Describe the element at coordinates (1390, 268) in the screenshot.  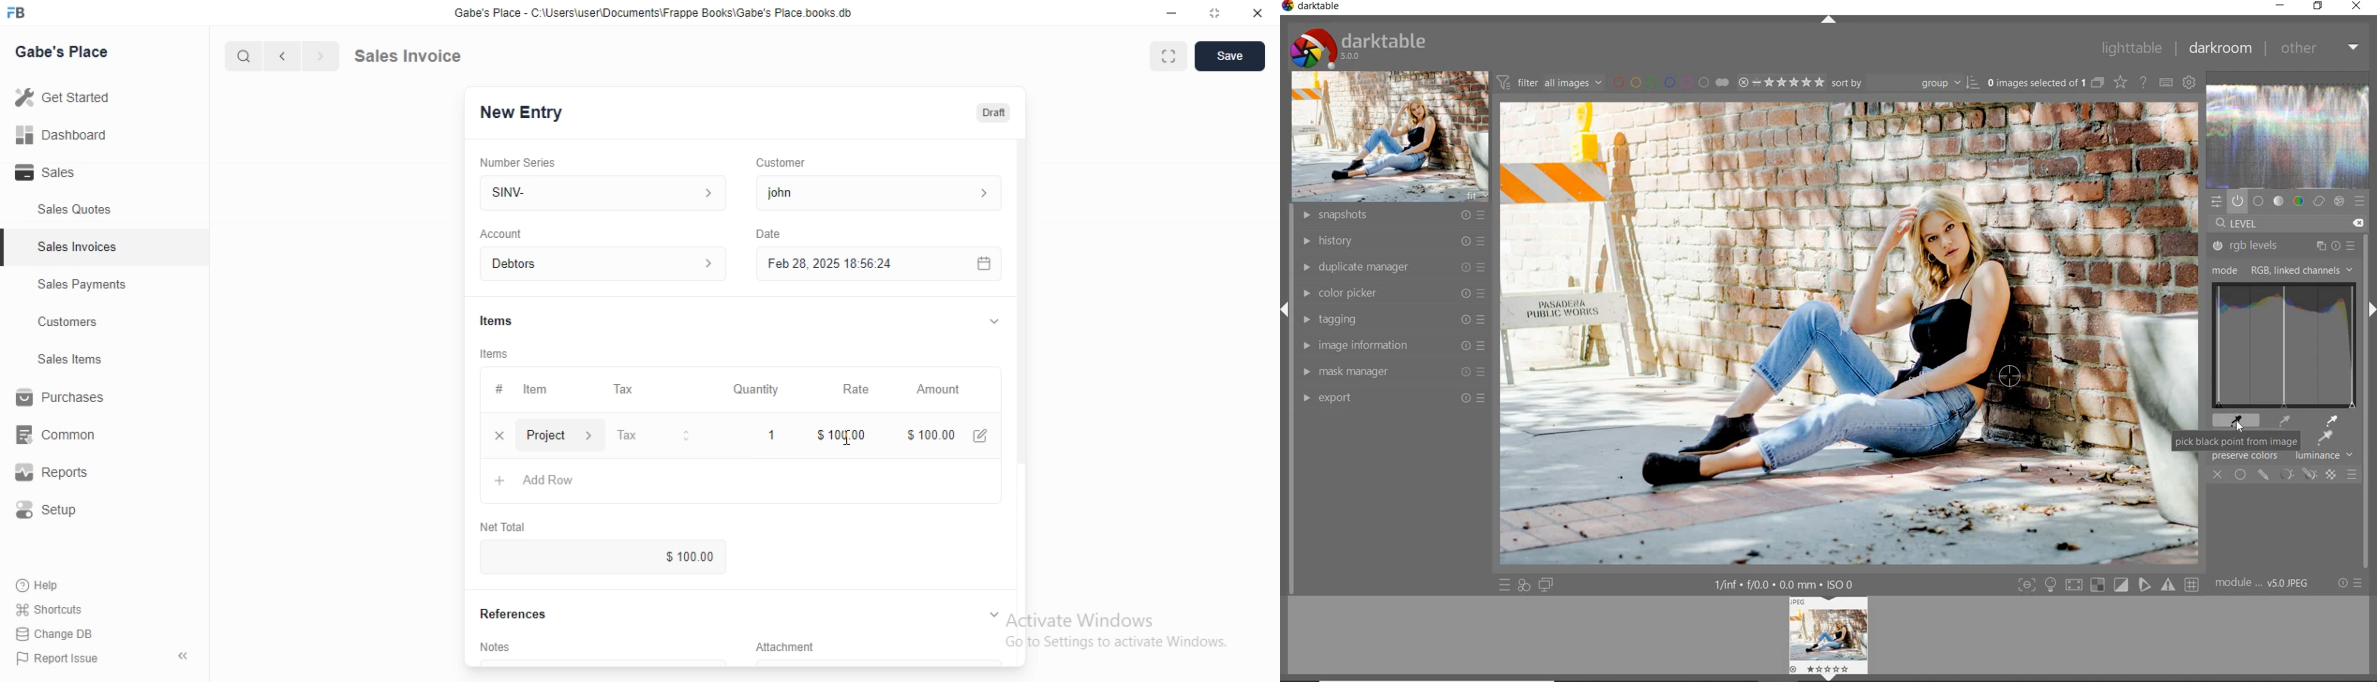
I see `duplicate manager` at that location.